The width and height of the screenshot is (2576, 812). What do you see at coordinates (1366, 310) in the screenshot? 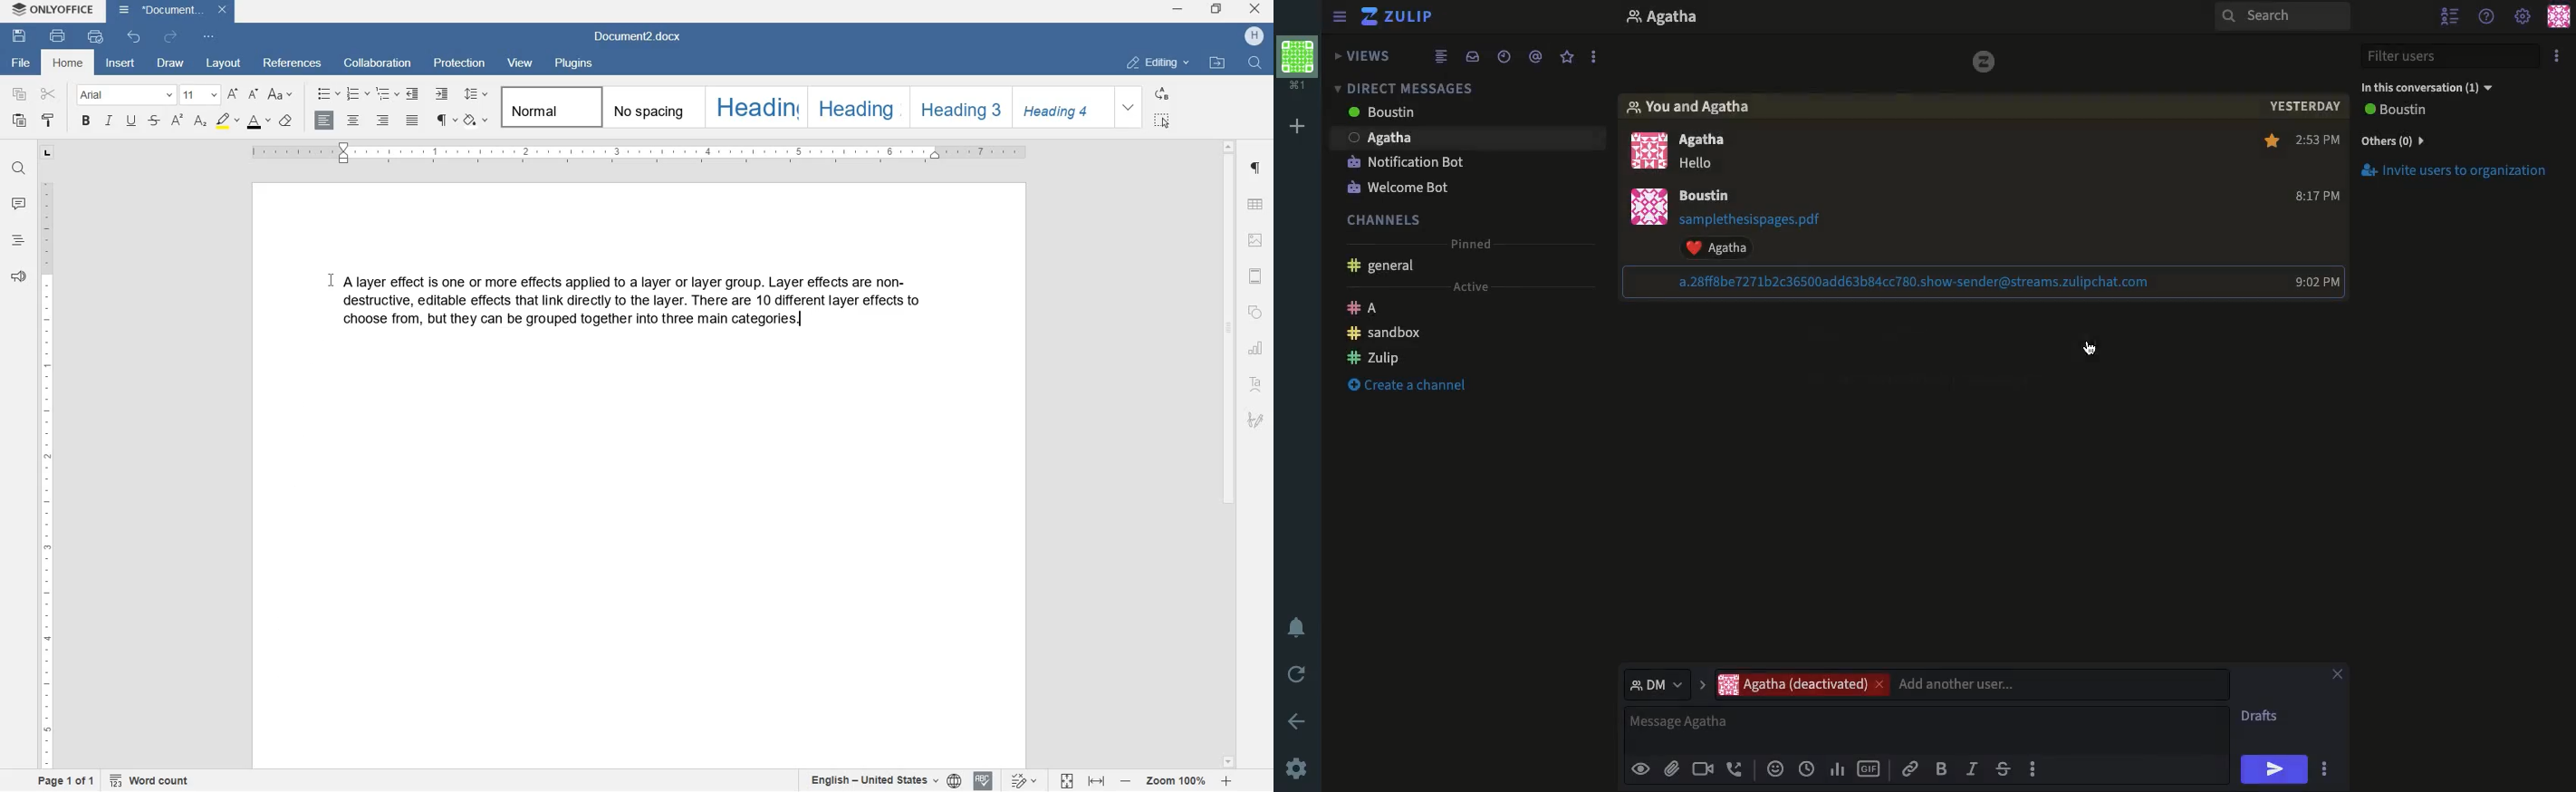
I see `A` at bounding box center [1366, 310].